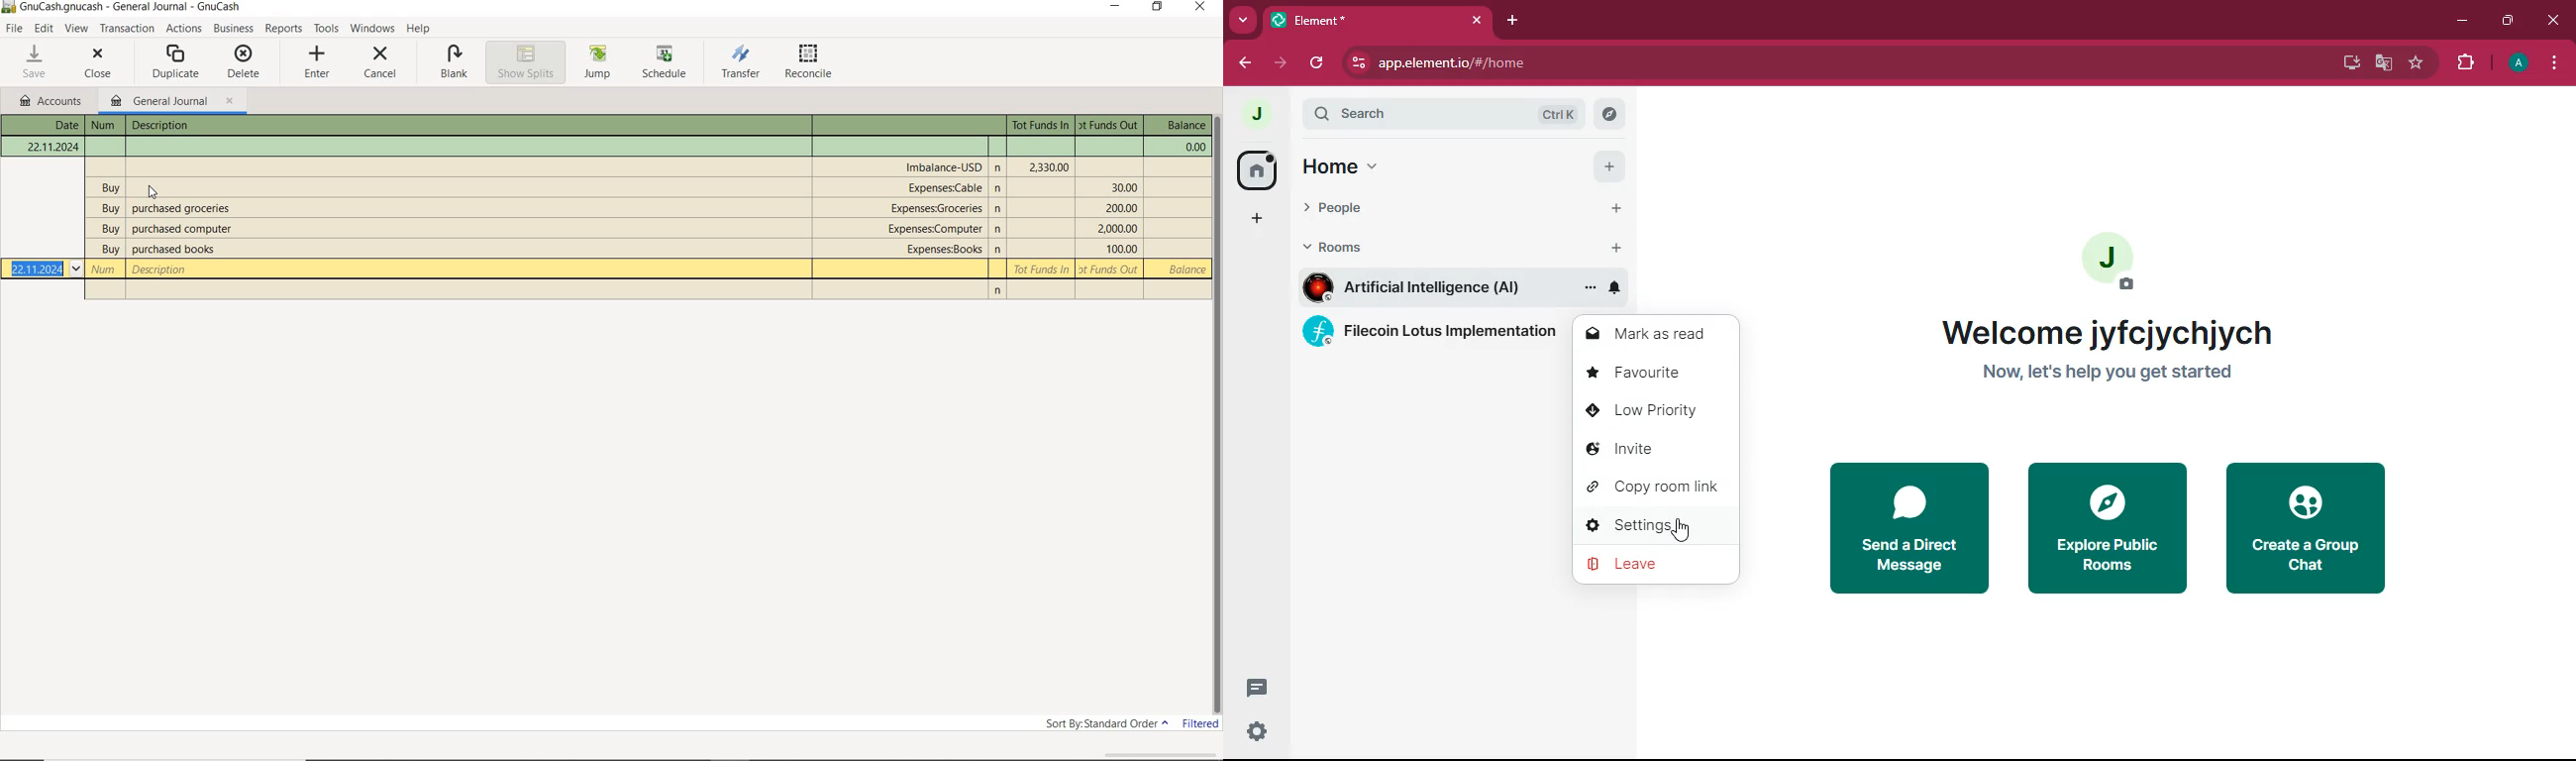 This screenshot has height=784, width=2576. Describe the element at coordinates (49, 101) in the screenshot. I see `ACCOUNTS` at that location.